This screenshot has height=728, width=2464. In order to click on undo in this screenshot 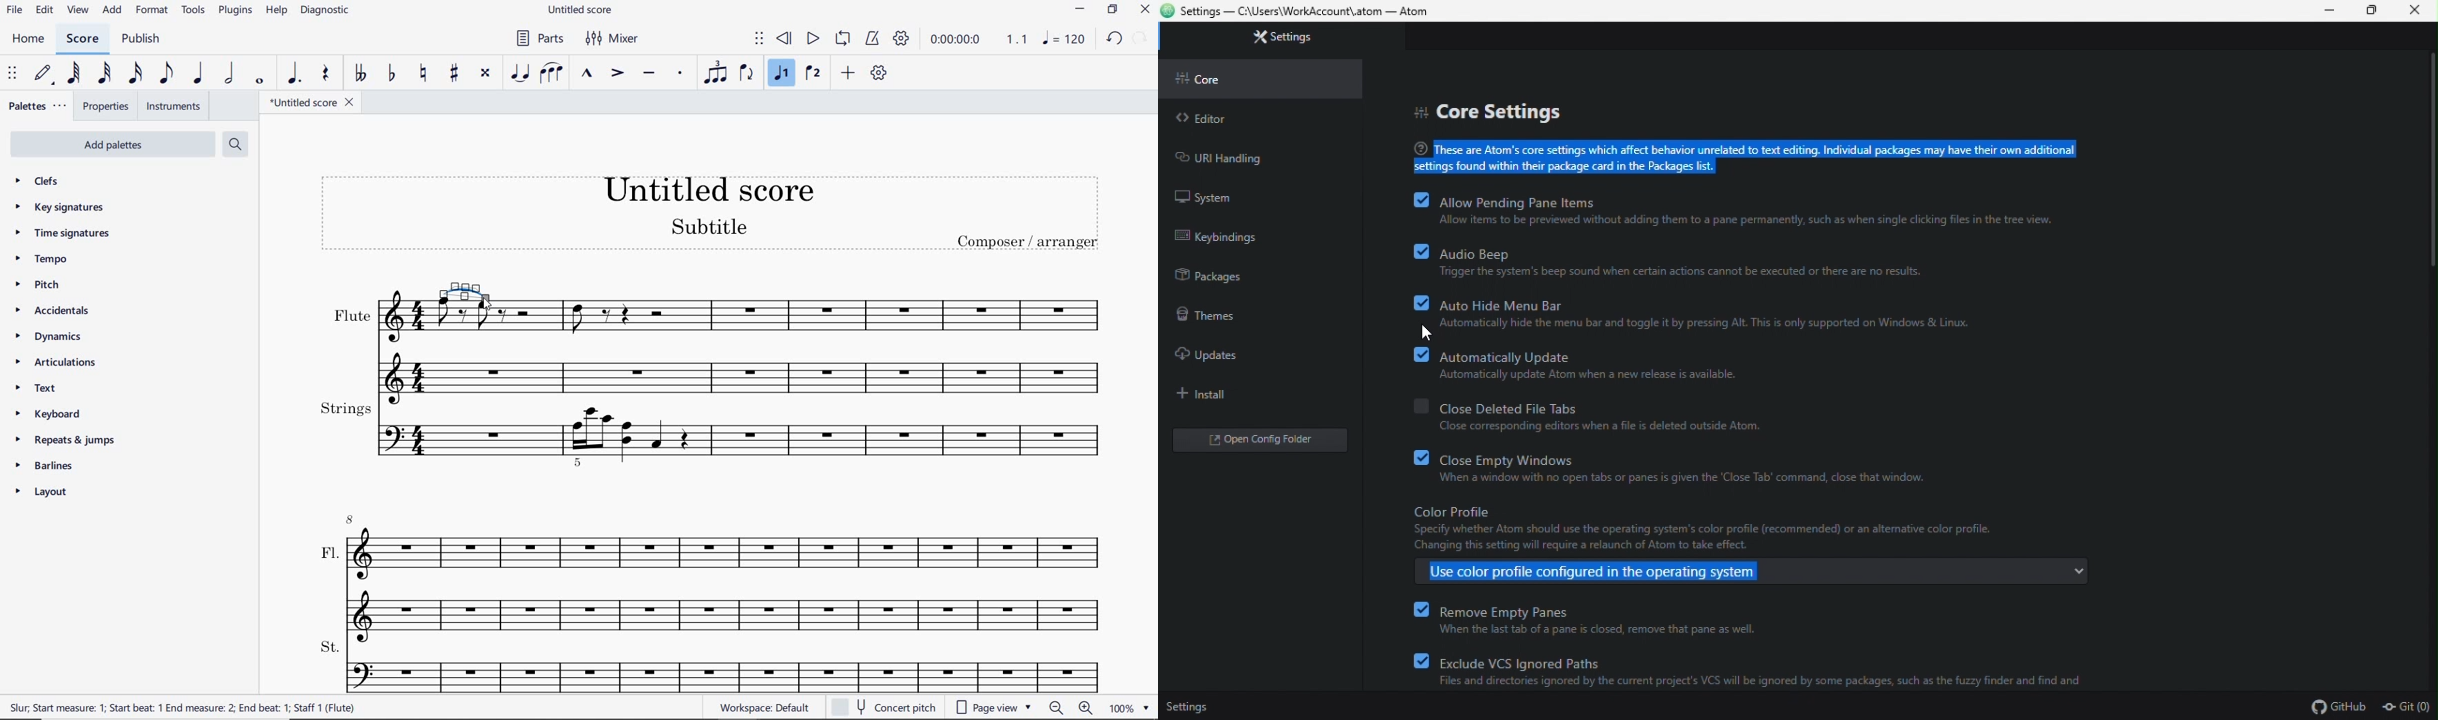, I will do `click(1114, 41)`.